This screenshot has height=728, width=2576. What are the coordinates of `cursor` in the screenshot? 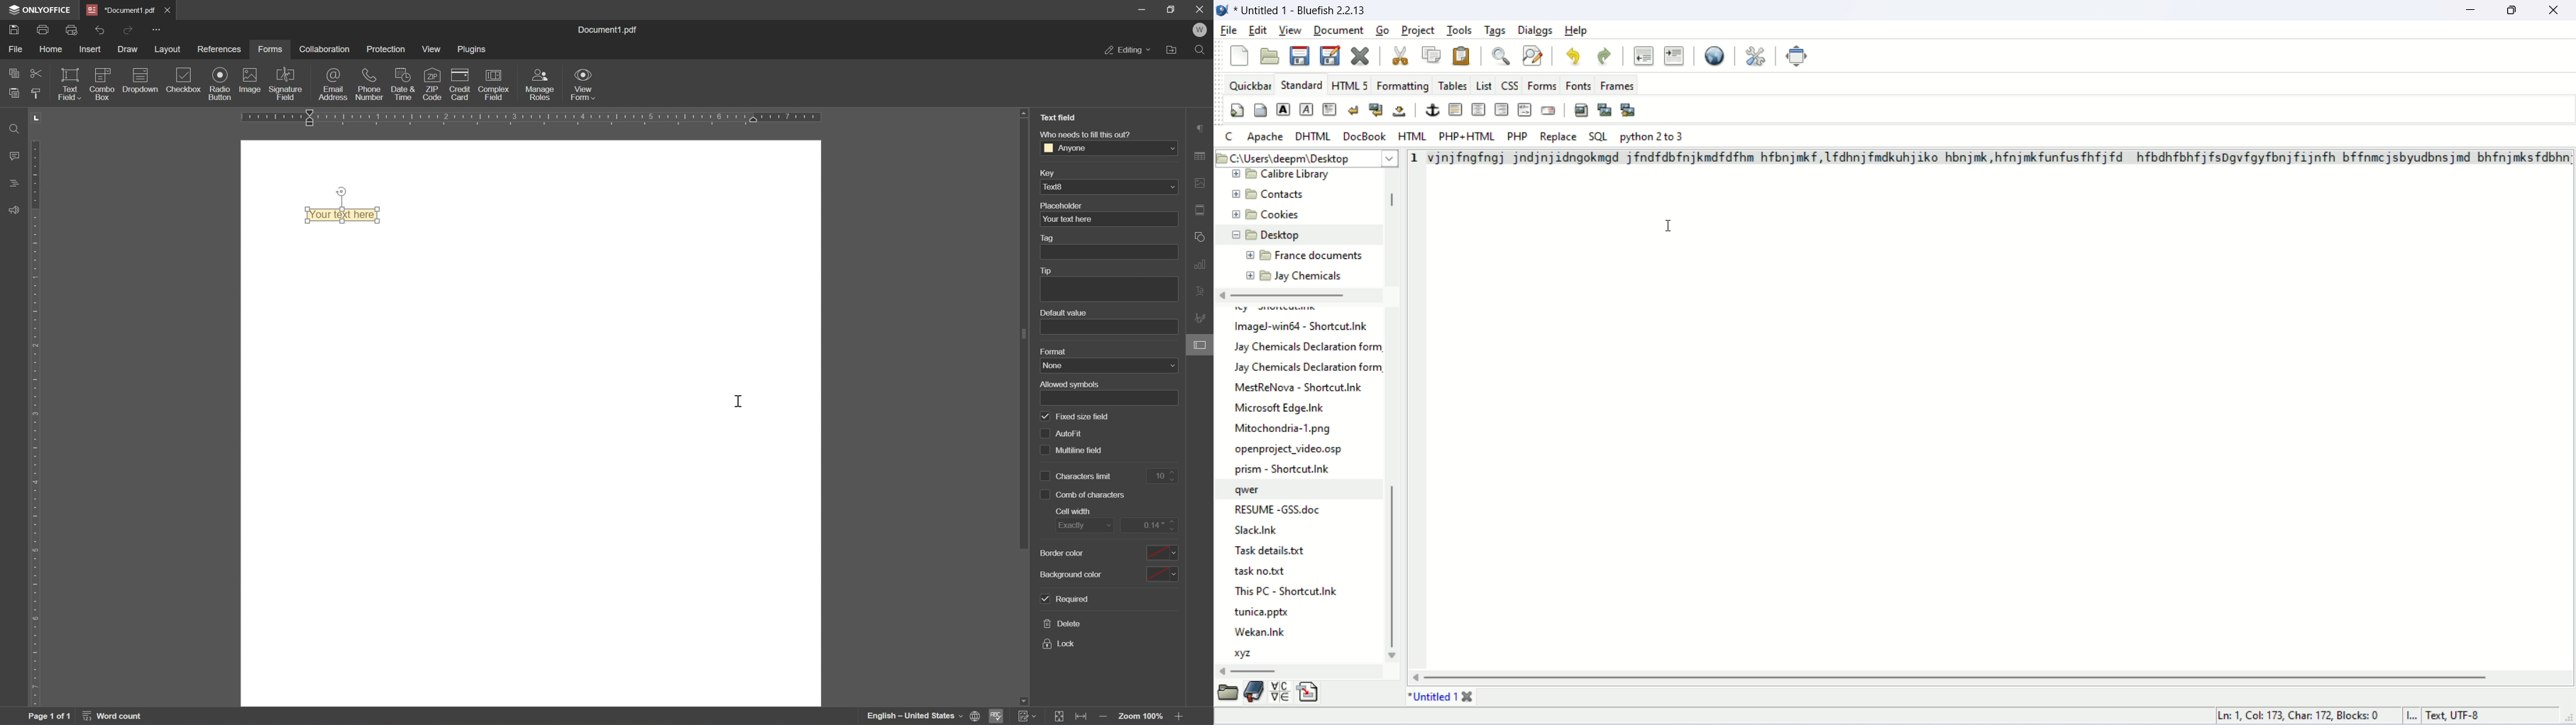 It's located at (1670, 228).